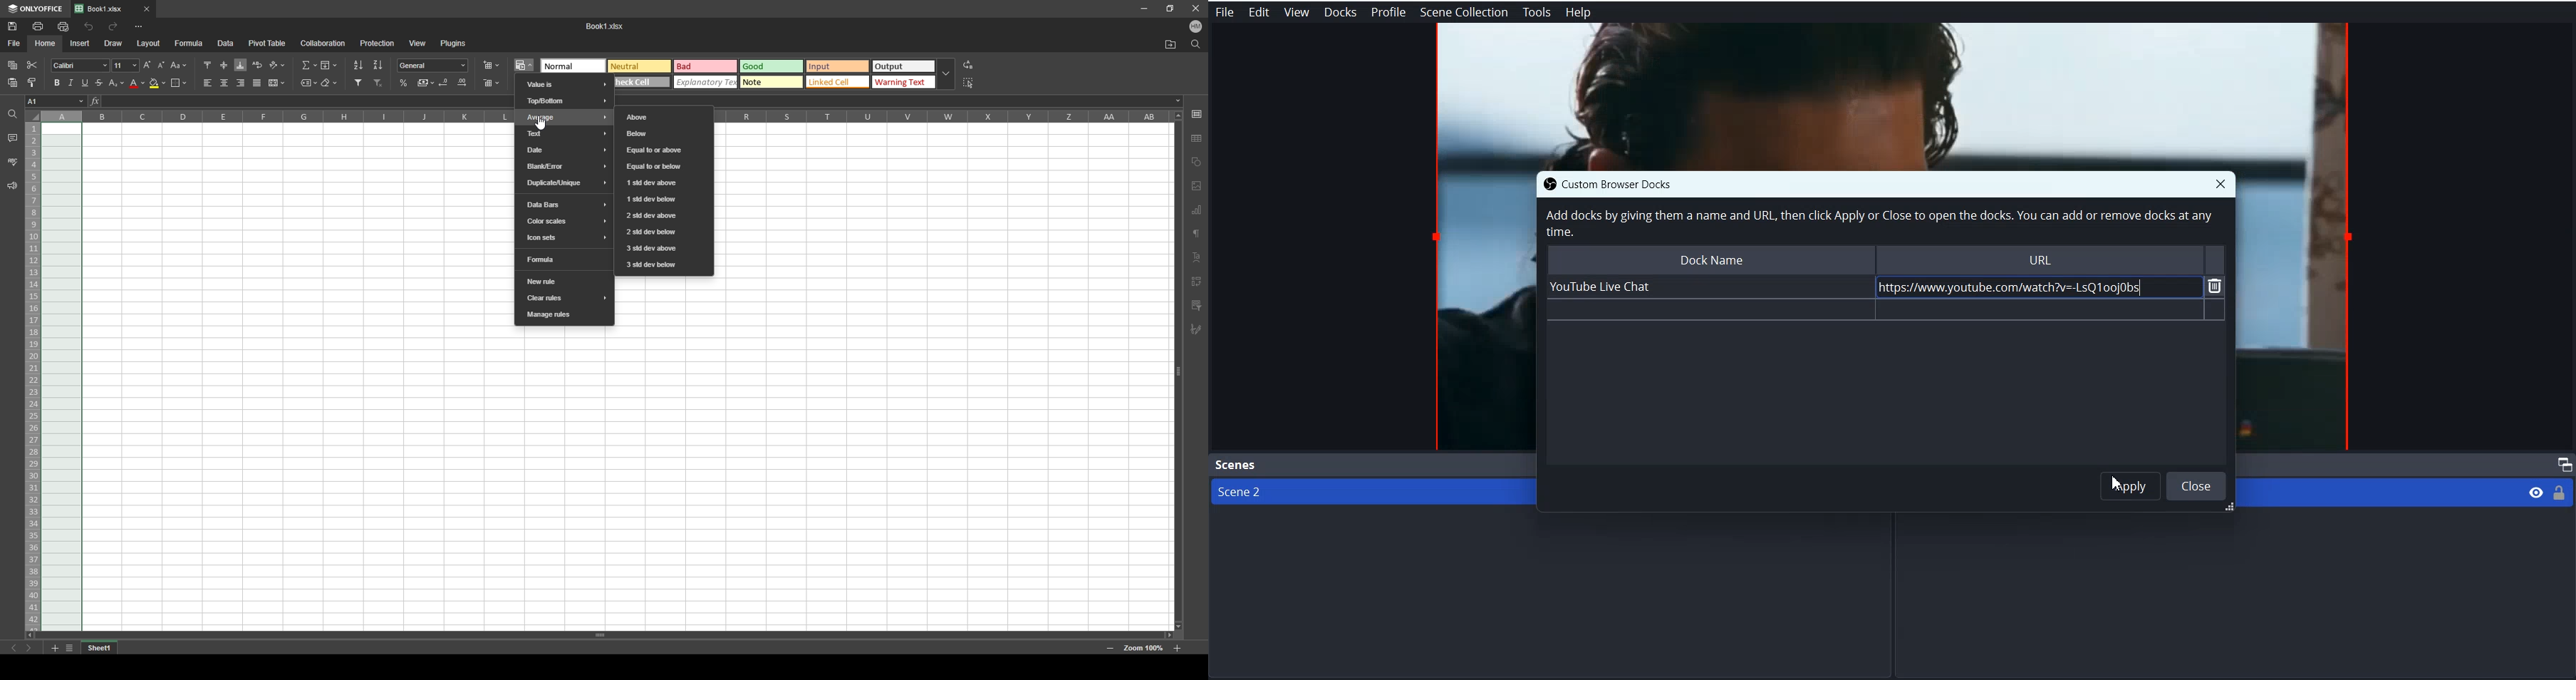 This screenshot has width=2576, height=700. I want to click on open file location, so click(1171, 45).